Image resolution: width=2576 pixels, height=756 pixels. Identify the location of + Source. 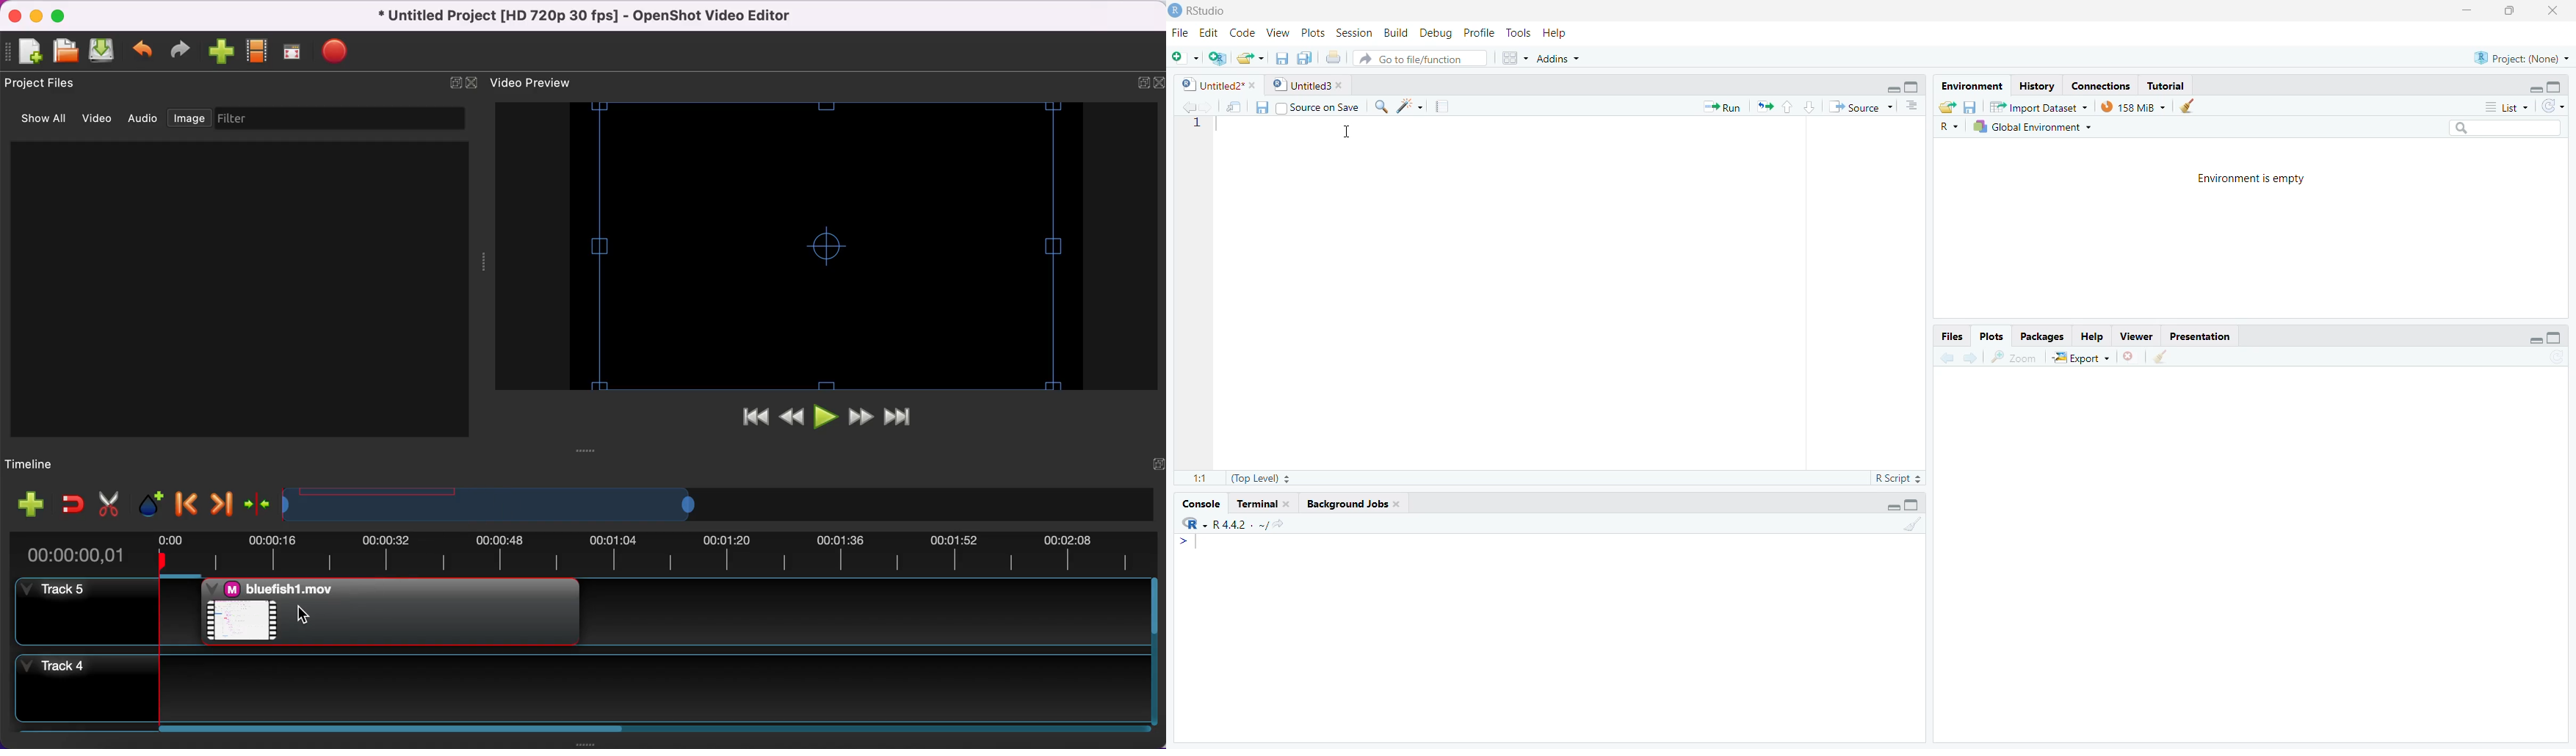
(1860, 107).